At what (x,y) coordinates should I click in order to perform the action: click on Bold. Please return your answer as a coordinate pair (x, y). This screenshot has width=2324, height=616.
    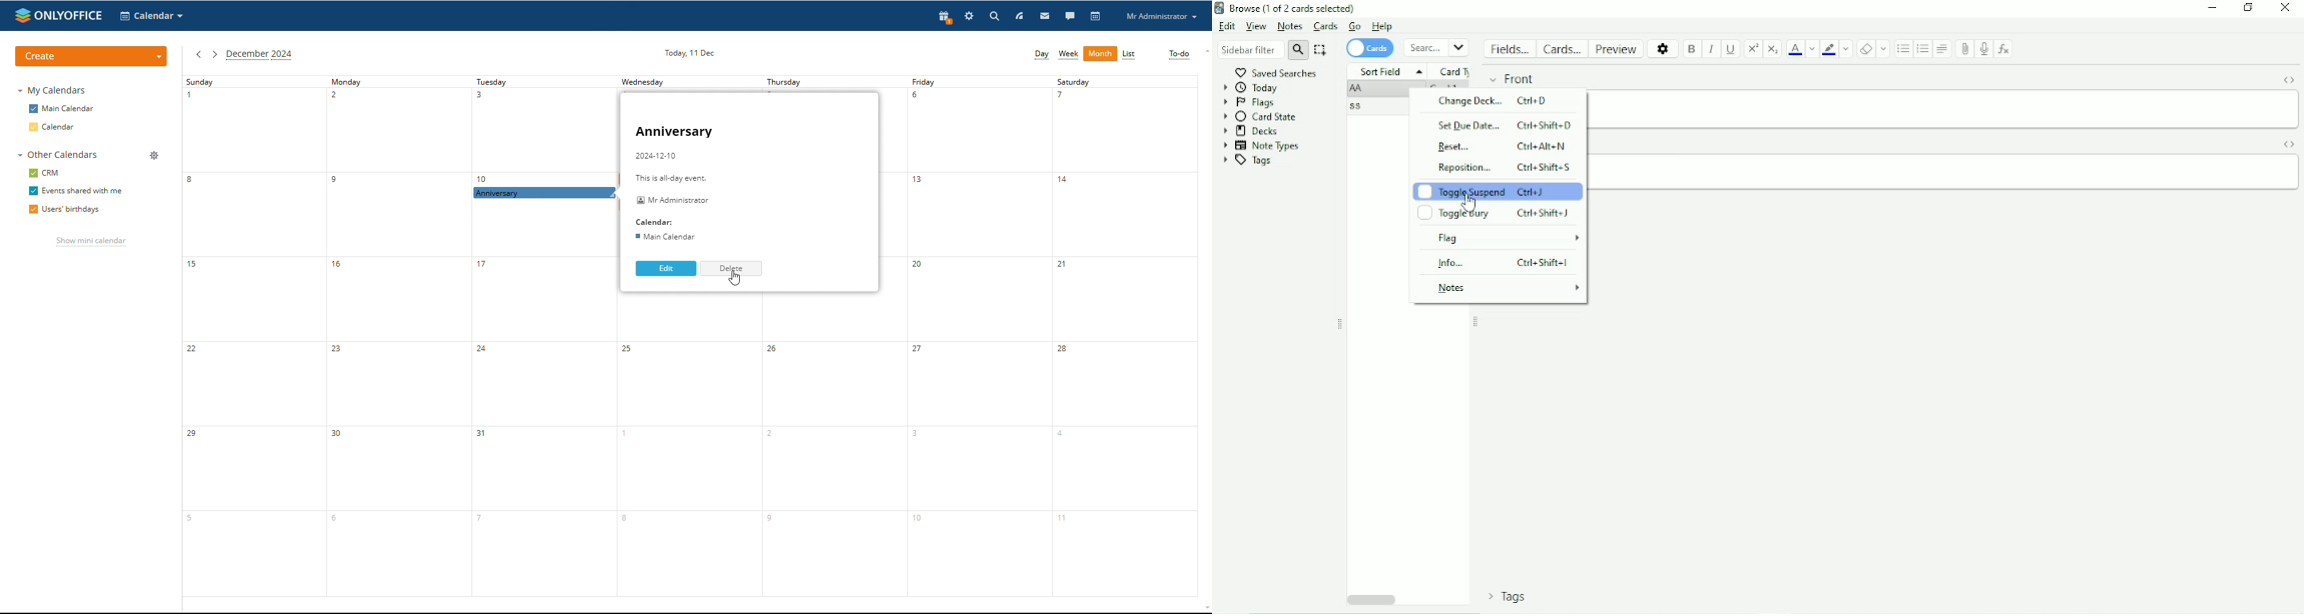
    Looking at the image, I should click on (1693, 49).